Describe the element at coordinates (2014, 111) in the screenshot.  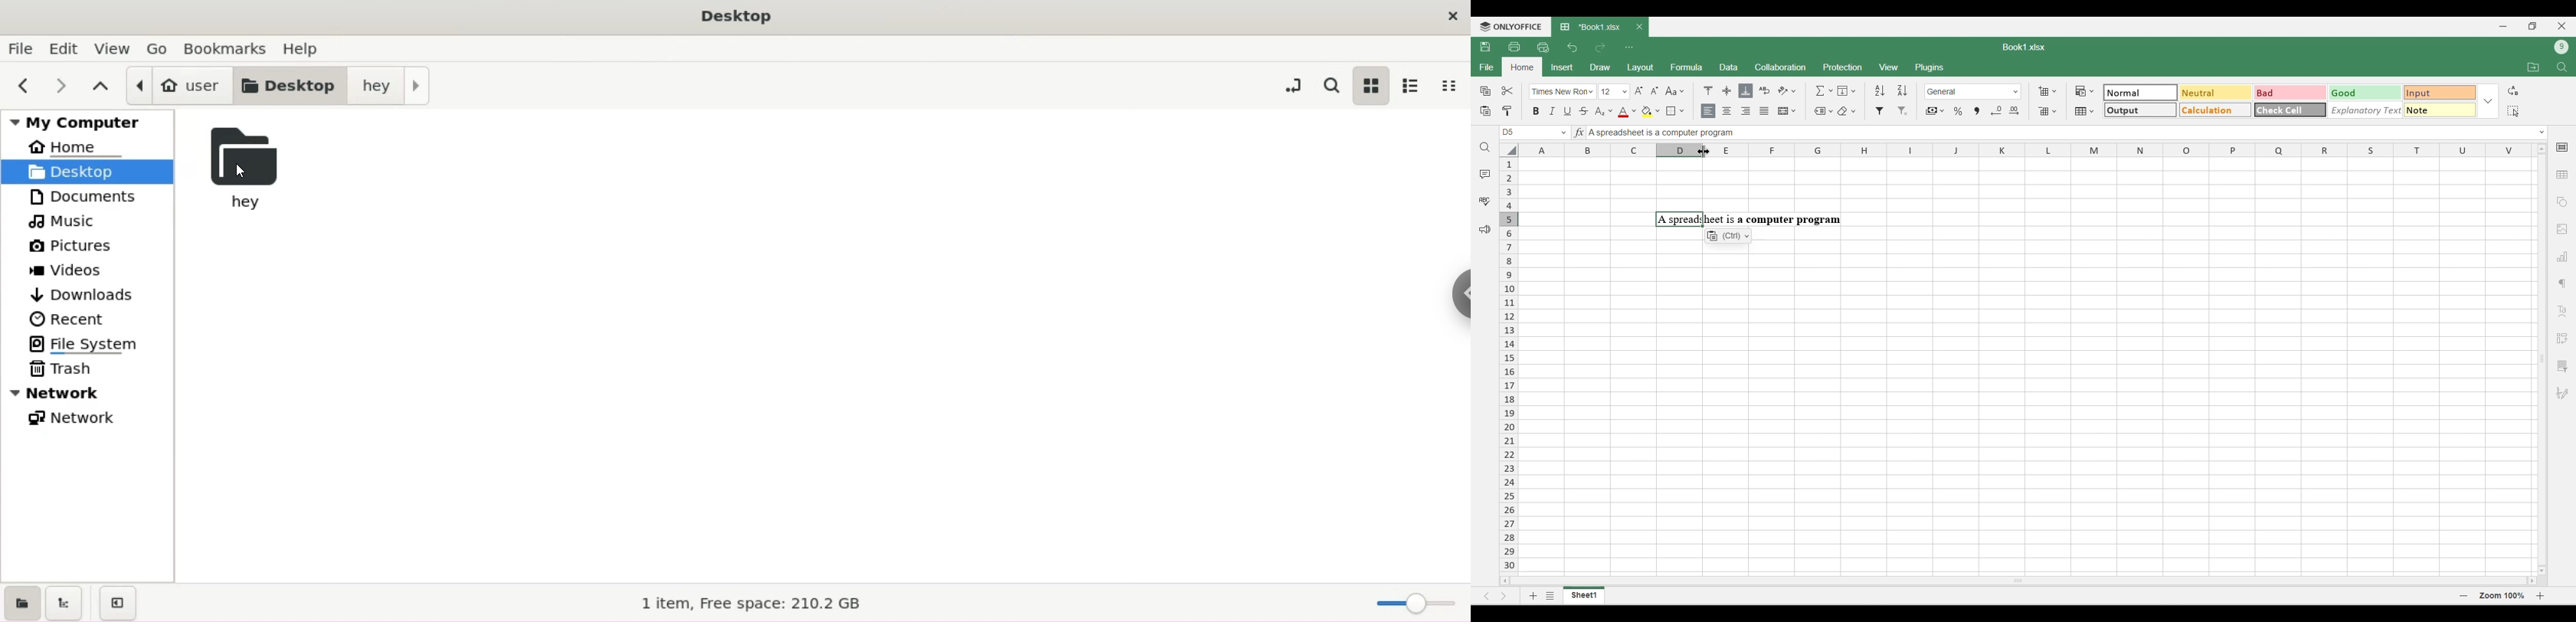
I see `Increase decimal` at that location.